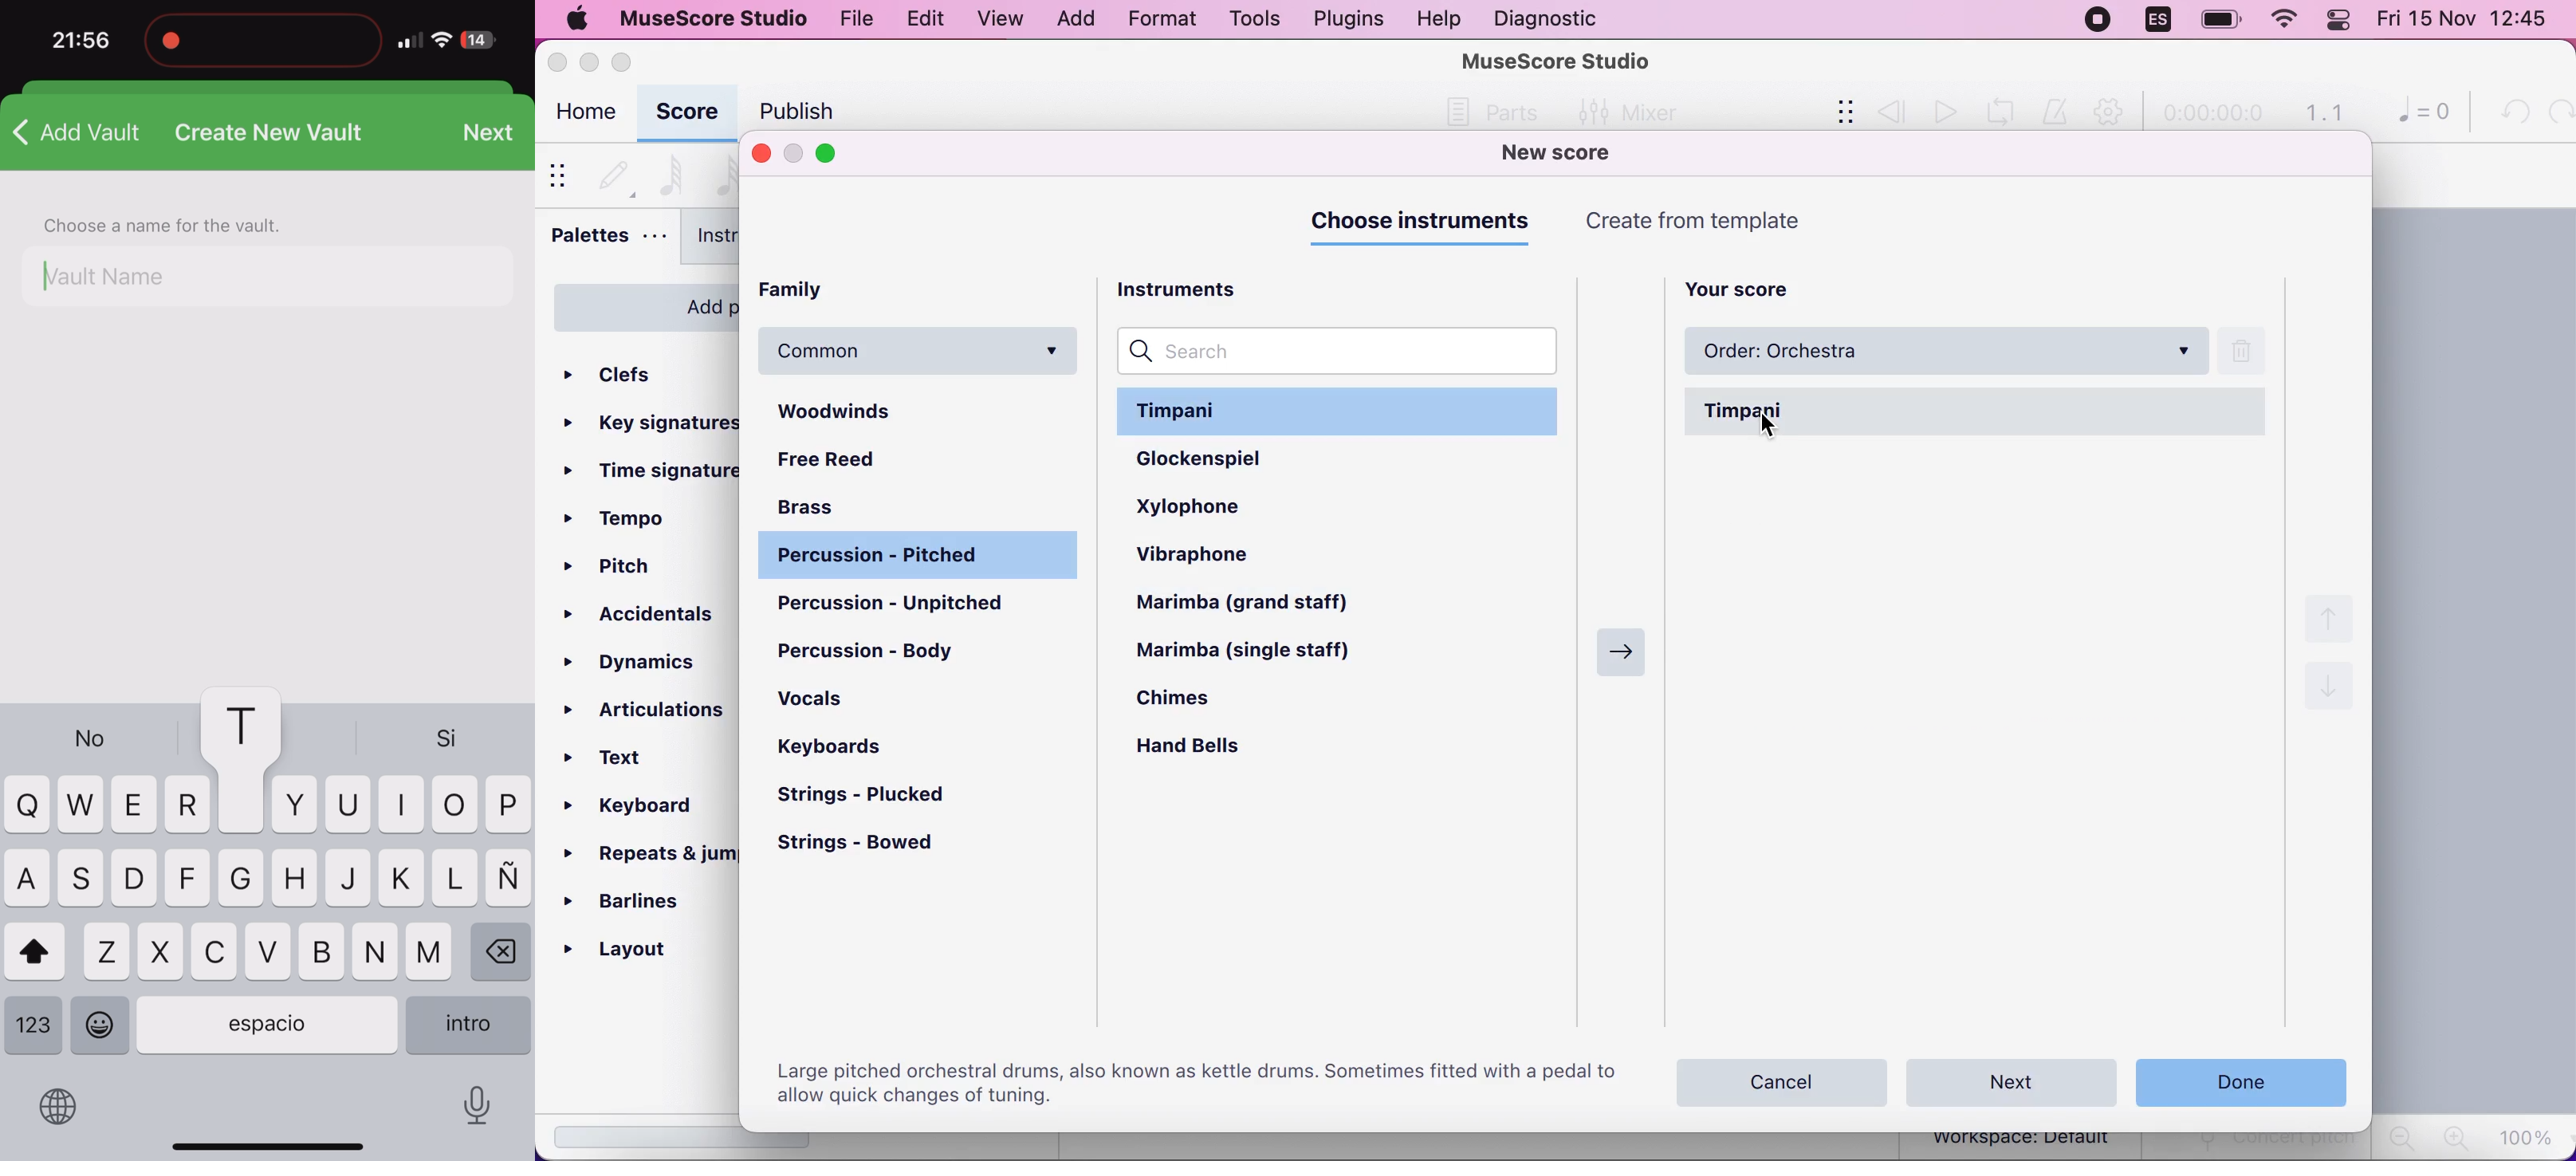 The height and width of the screenshot is (1176, 2576). I want to click on home, so click(584, 115).